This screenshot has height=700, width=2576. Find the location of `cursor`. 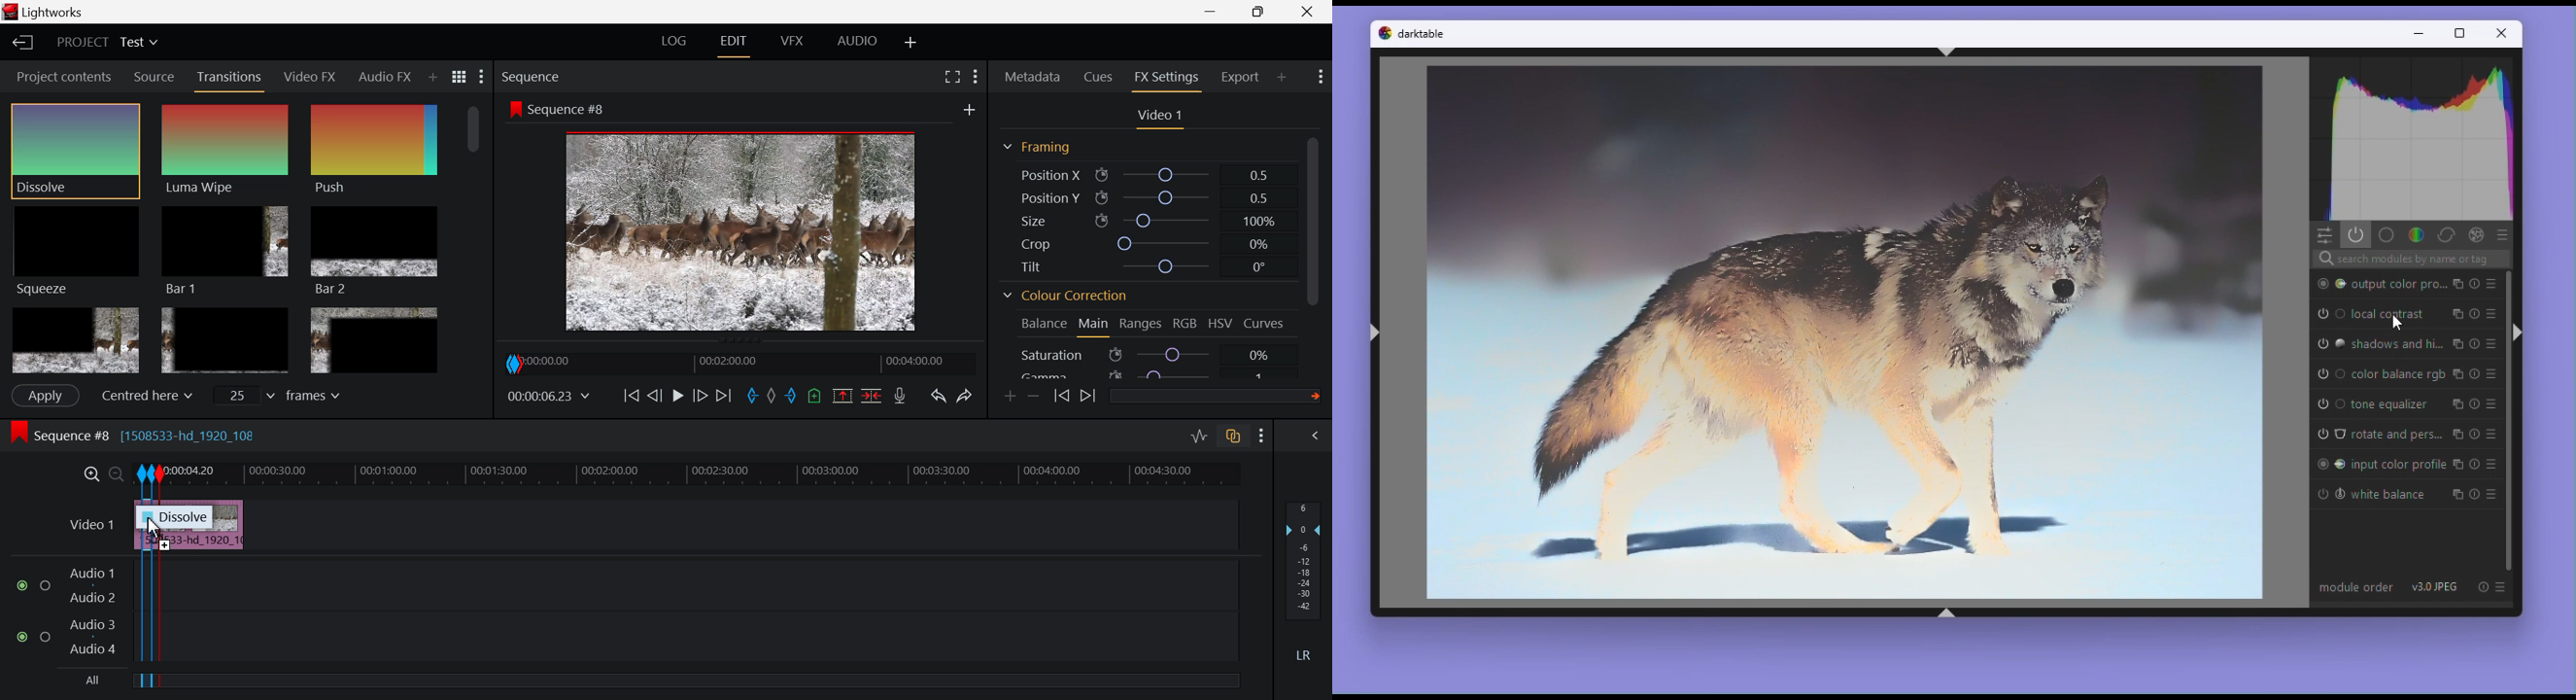

cursor is located at coordinates (2397, 323).